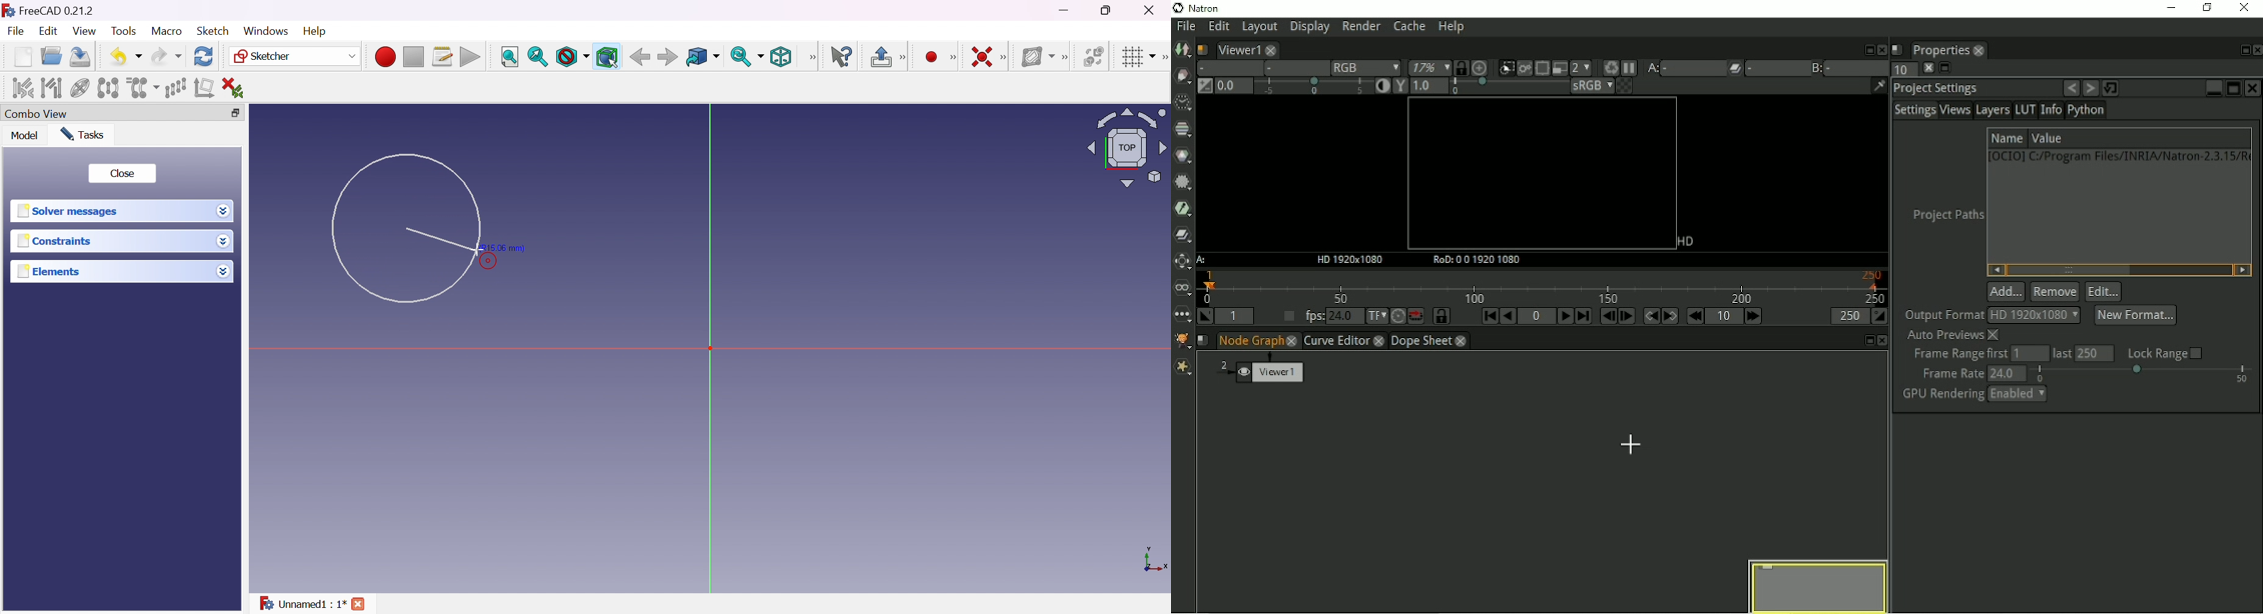 This screenshot has width=2268, height=616. What do you see at coordinates (510, 57) in the screenshot?
I see `Fit all` at bounding box center [510, 57].